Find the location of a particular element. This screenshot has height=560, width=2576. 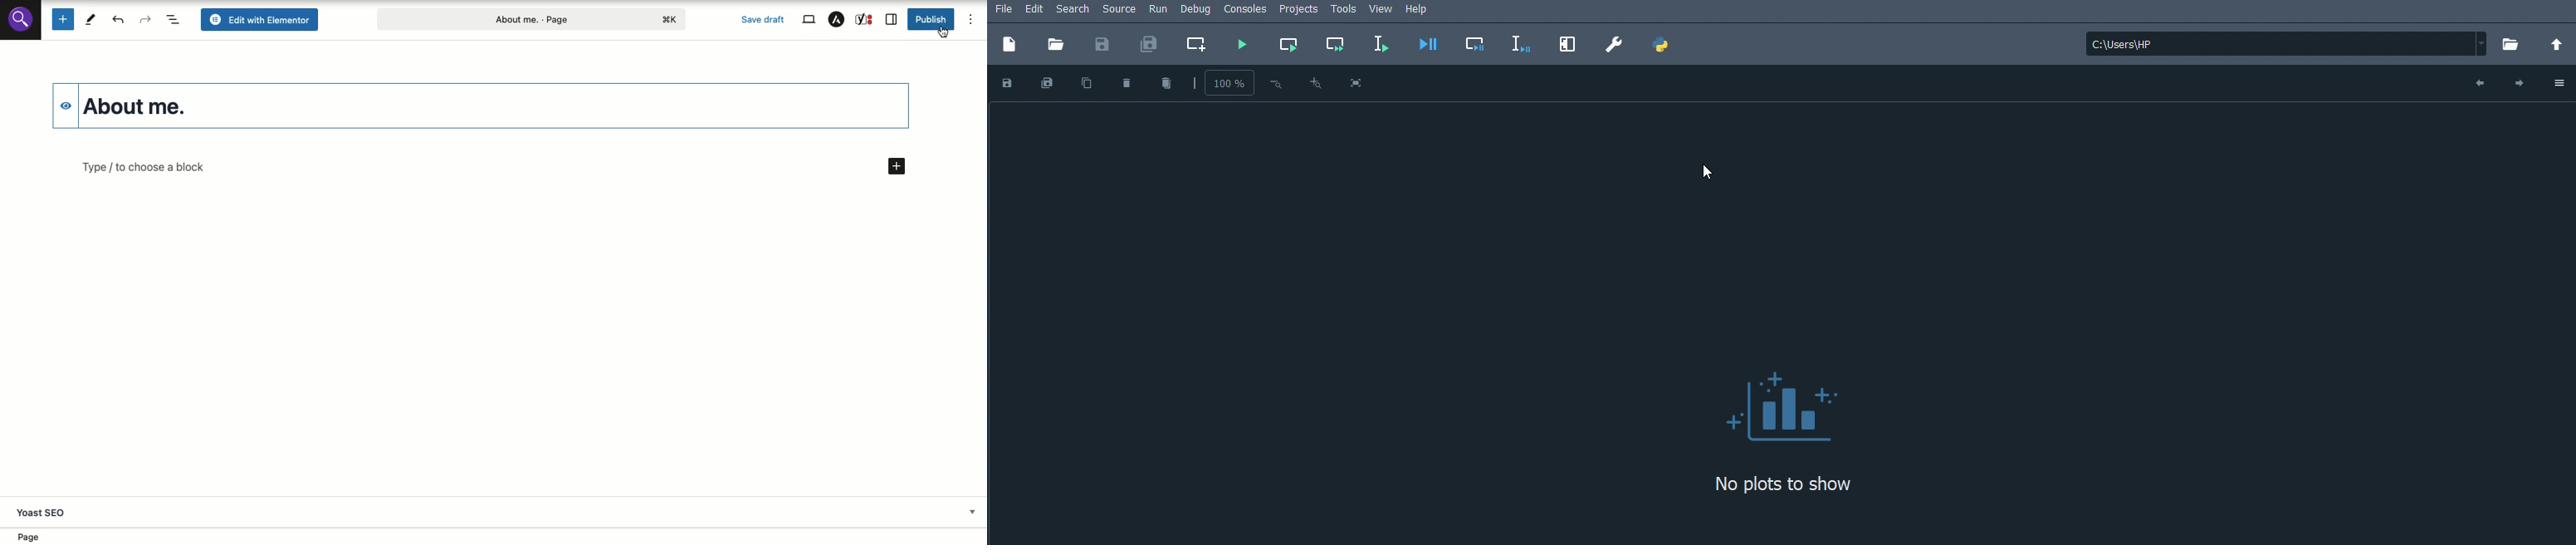

Consoles is located at coordinates (1247, 11).